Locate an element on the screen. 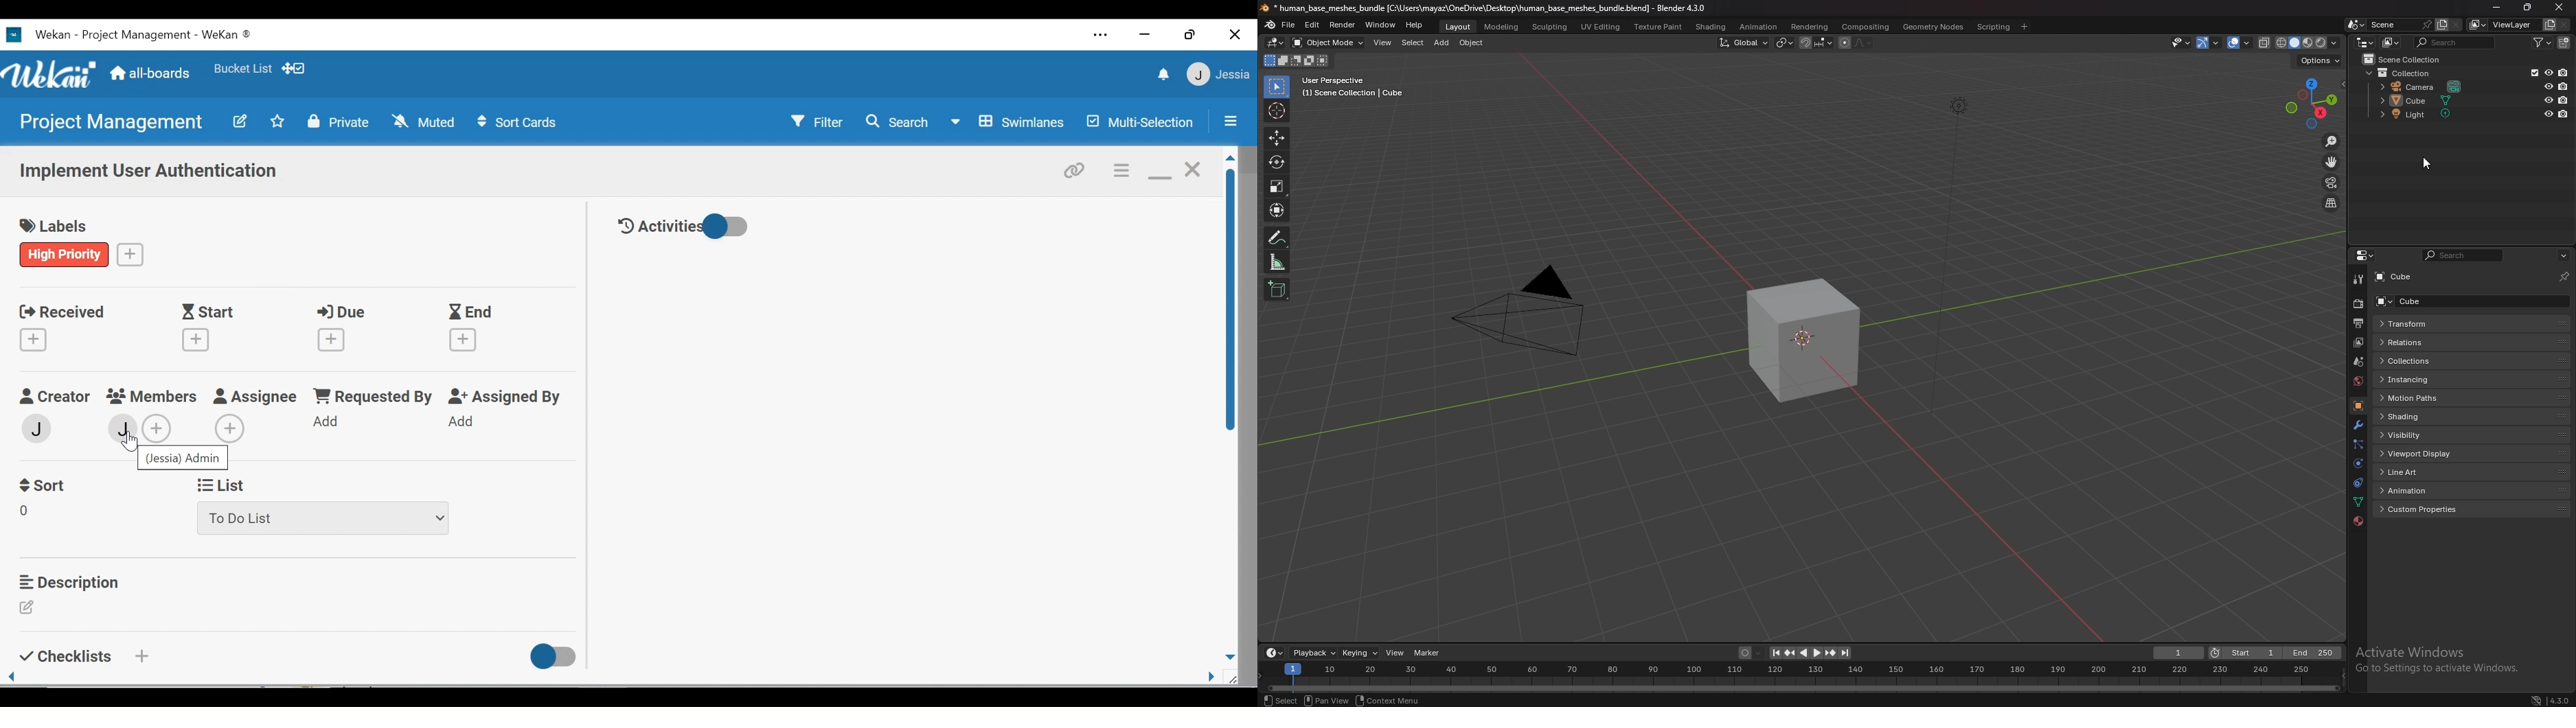 This screenshot has height=728, width=2576. Private is located at coordinates (339, 122).